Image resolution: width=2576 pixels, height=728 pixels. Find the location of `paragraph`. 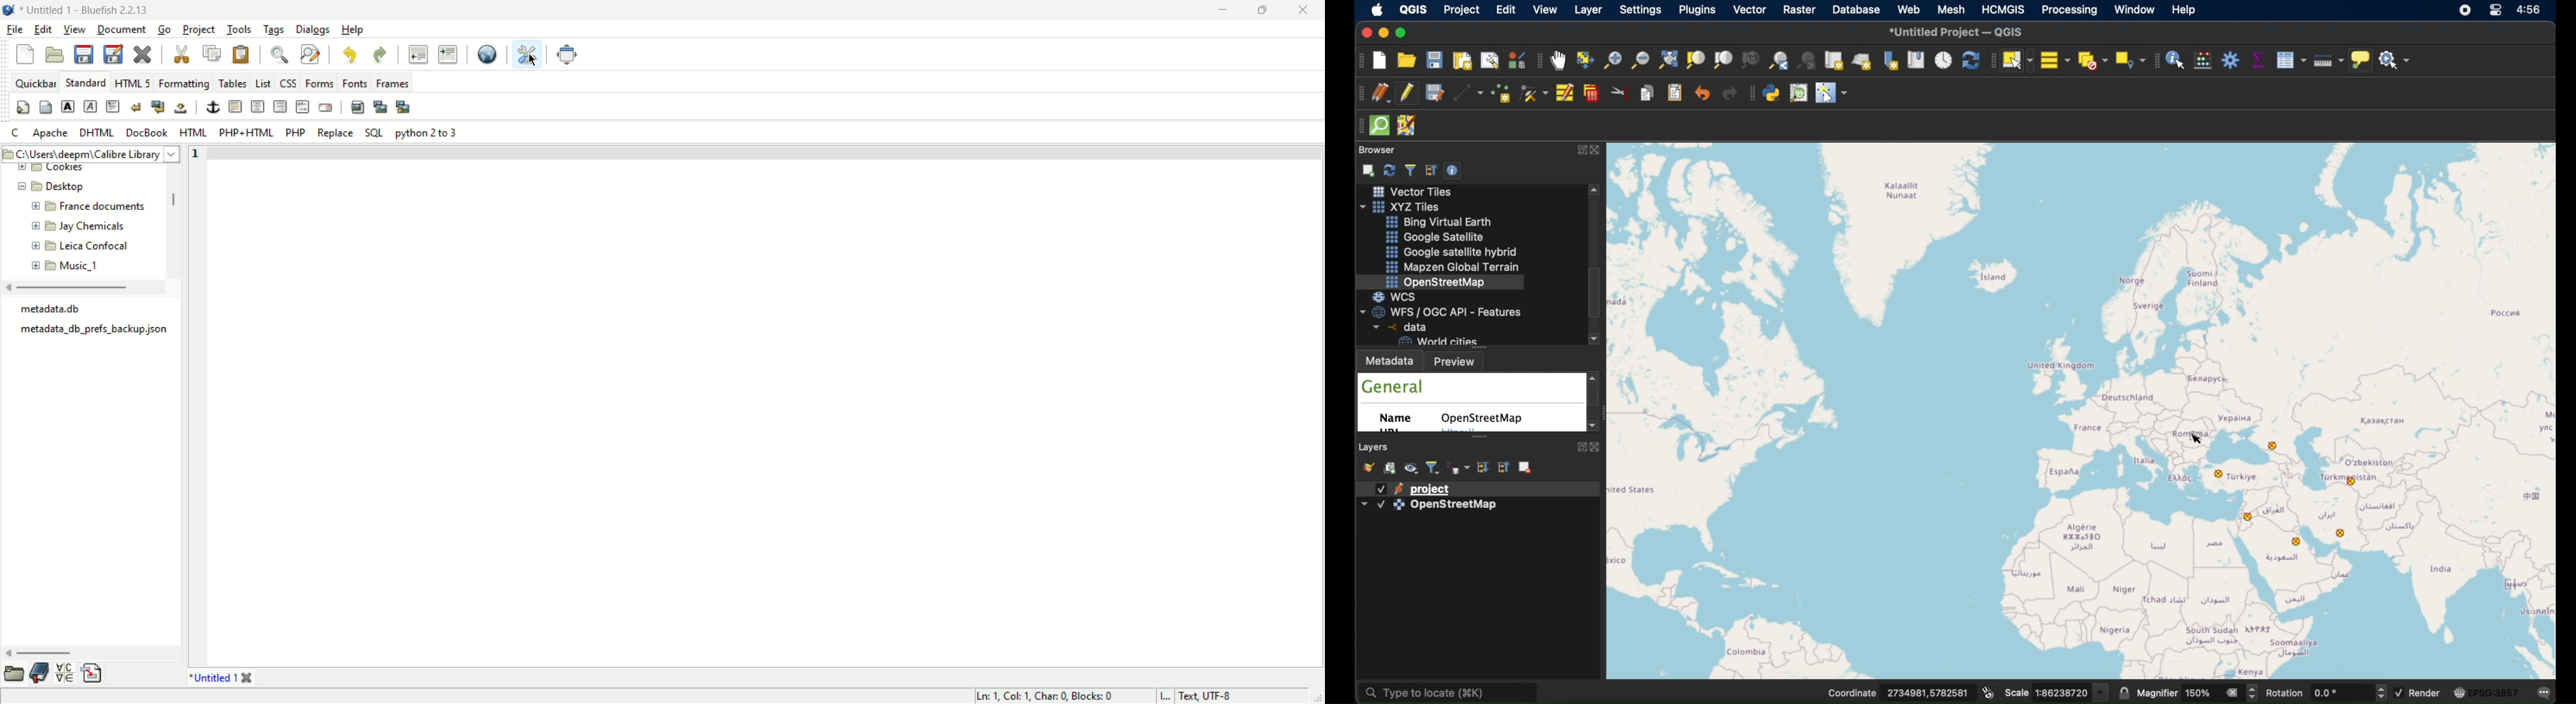

paragraph is located at coordinates (112, 106).